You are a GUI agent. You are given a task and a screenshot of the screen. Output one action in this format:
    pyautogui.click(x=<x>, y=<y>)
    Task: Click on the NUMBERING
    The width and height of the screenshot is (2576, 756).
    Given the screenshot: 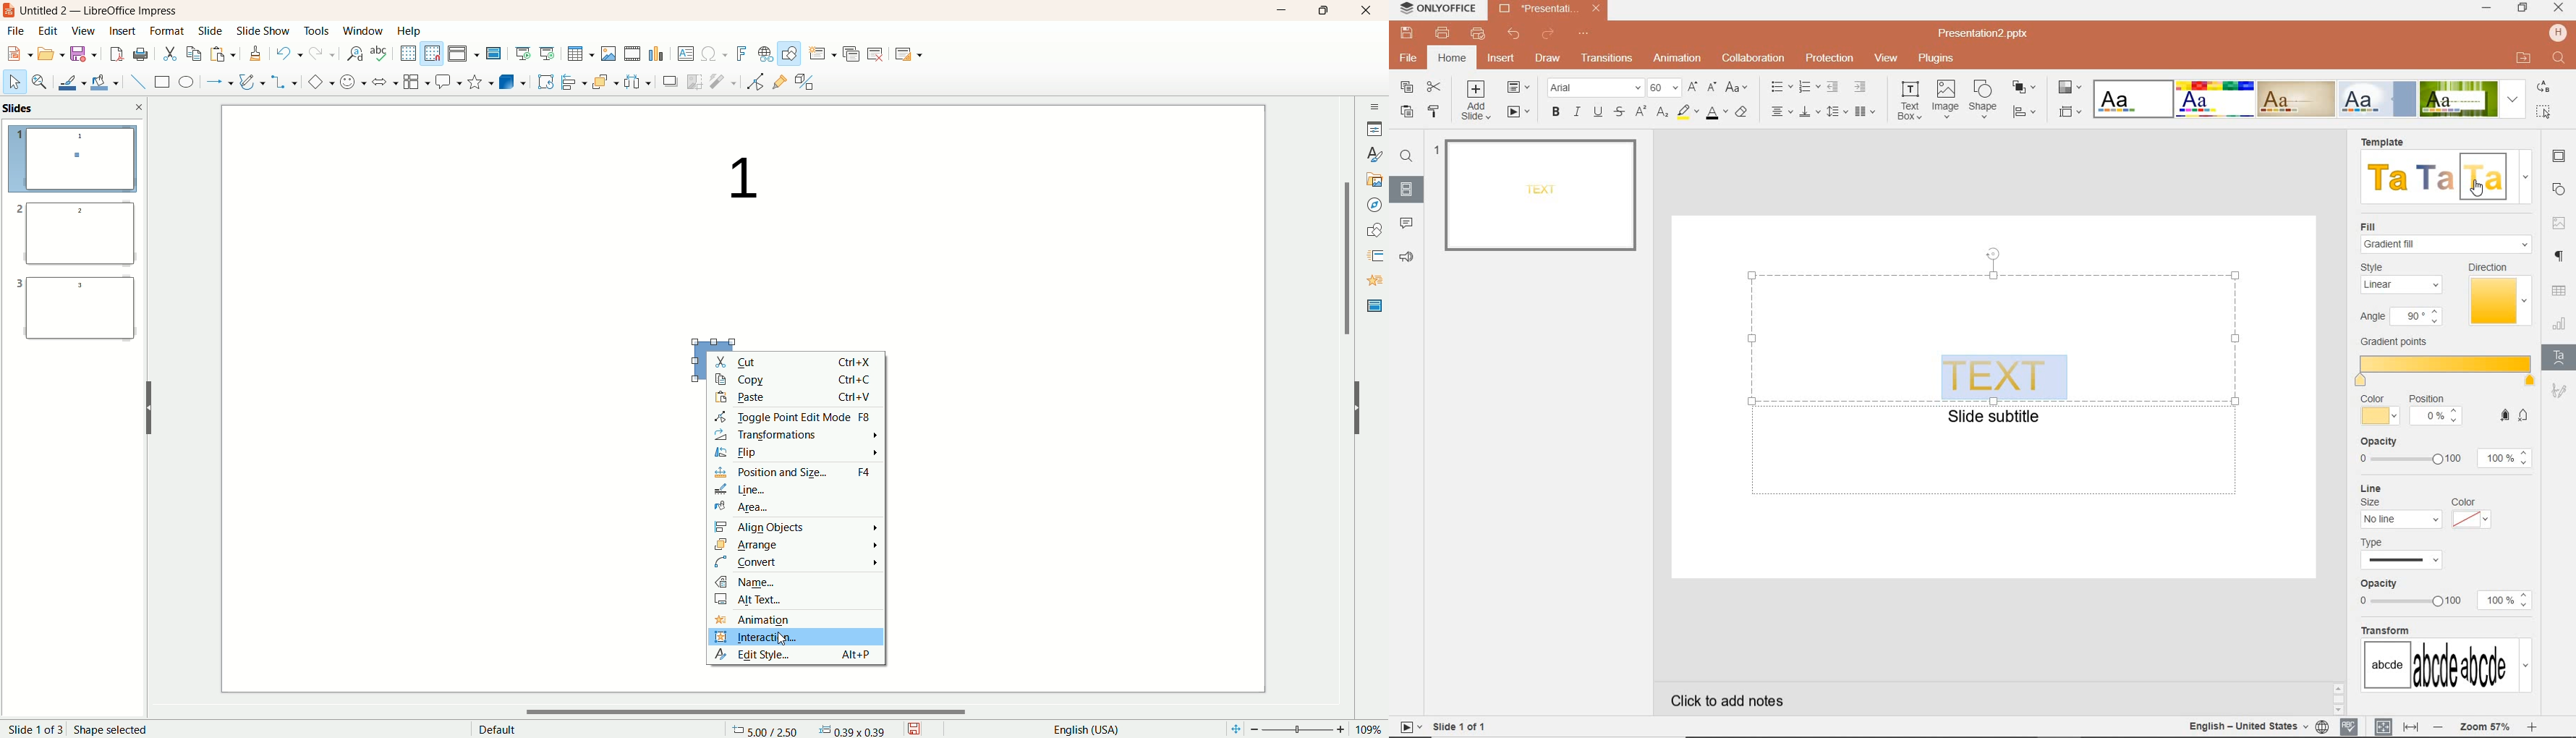 What is the action you would take?
    pyautogui.click(x=1808, y=88)
    